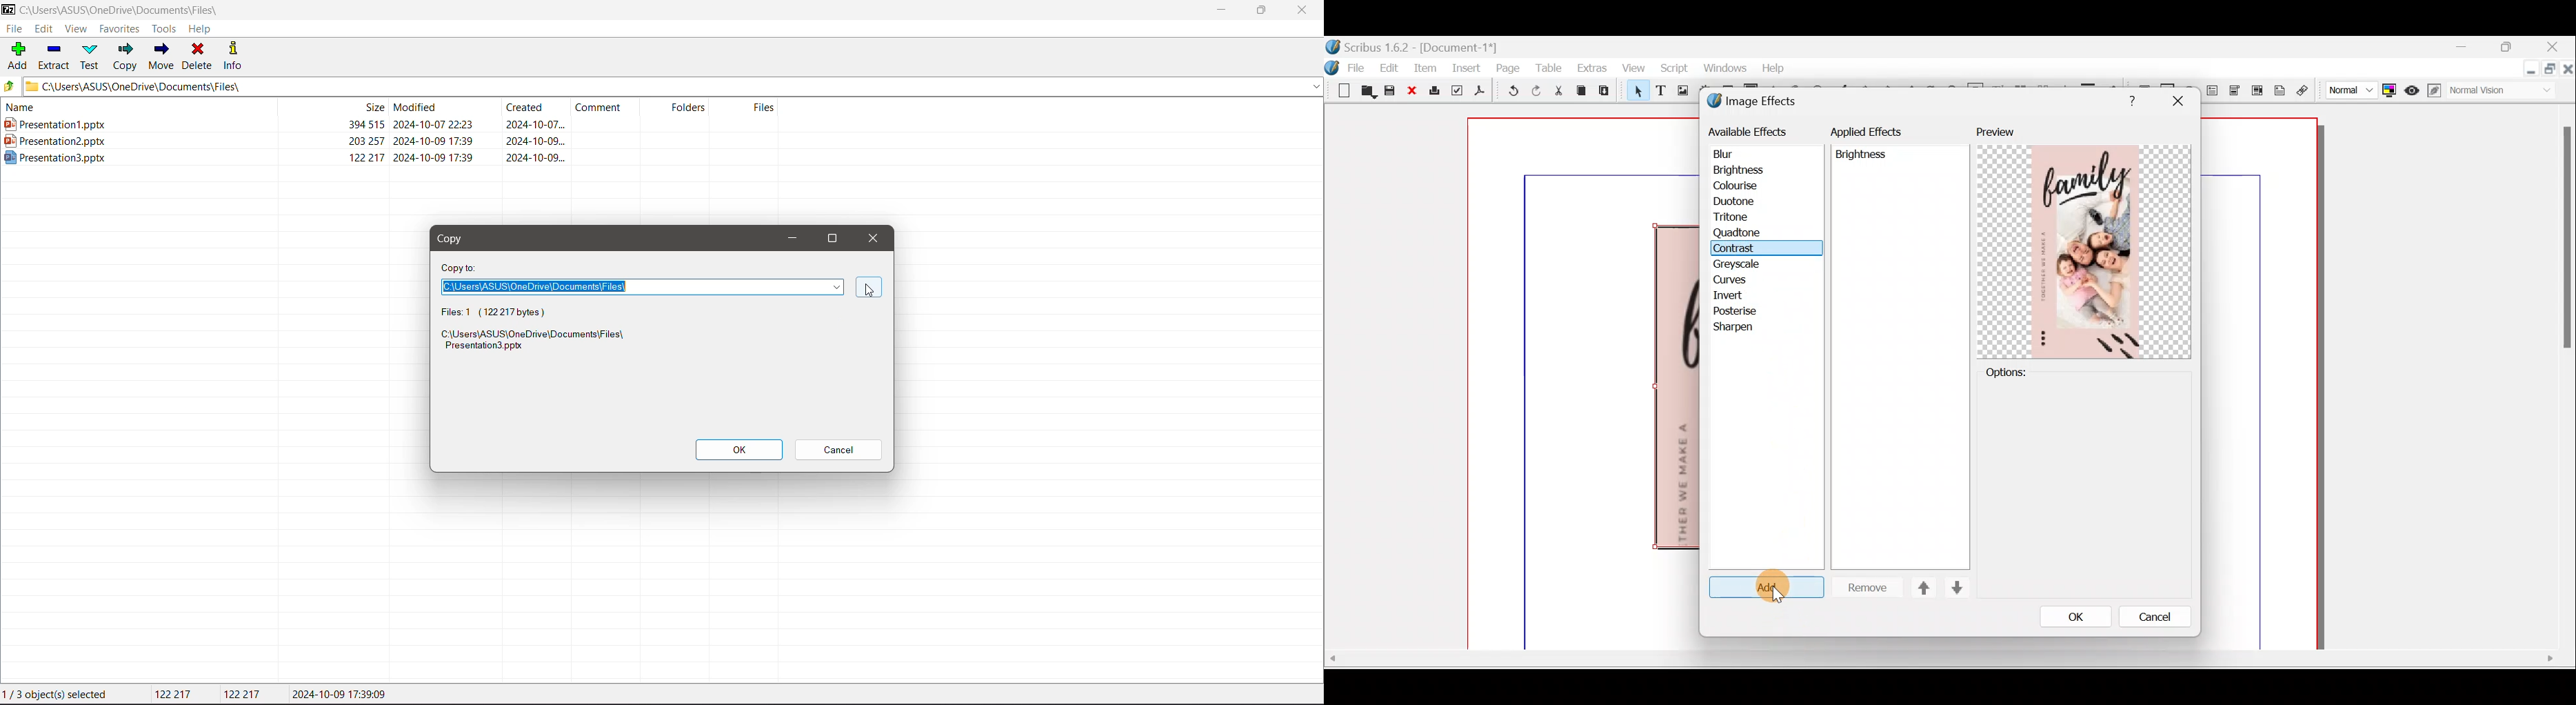 Image resolution: width=2576 pixels, height=728 pixels. Describe the element at coordinates (1558, 93) in the screenshot. I see `Cut` at that location.